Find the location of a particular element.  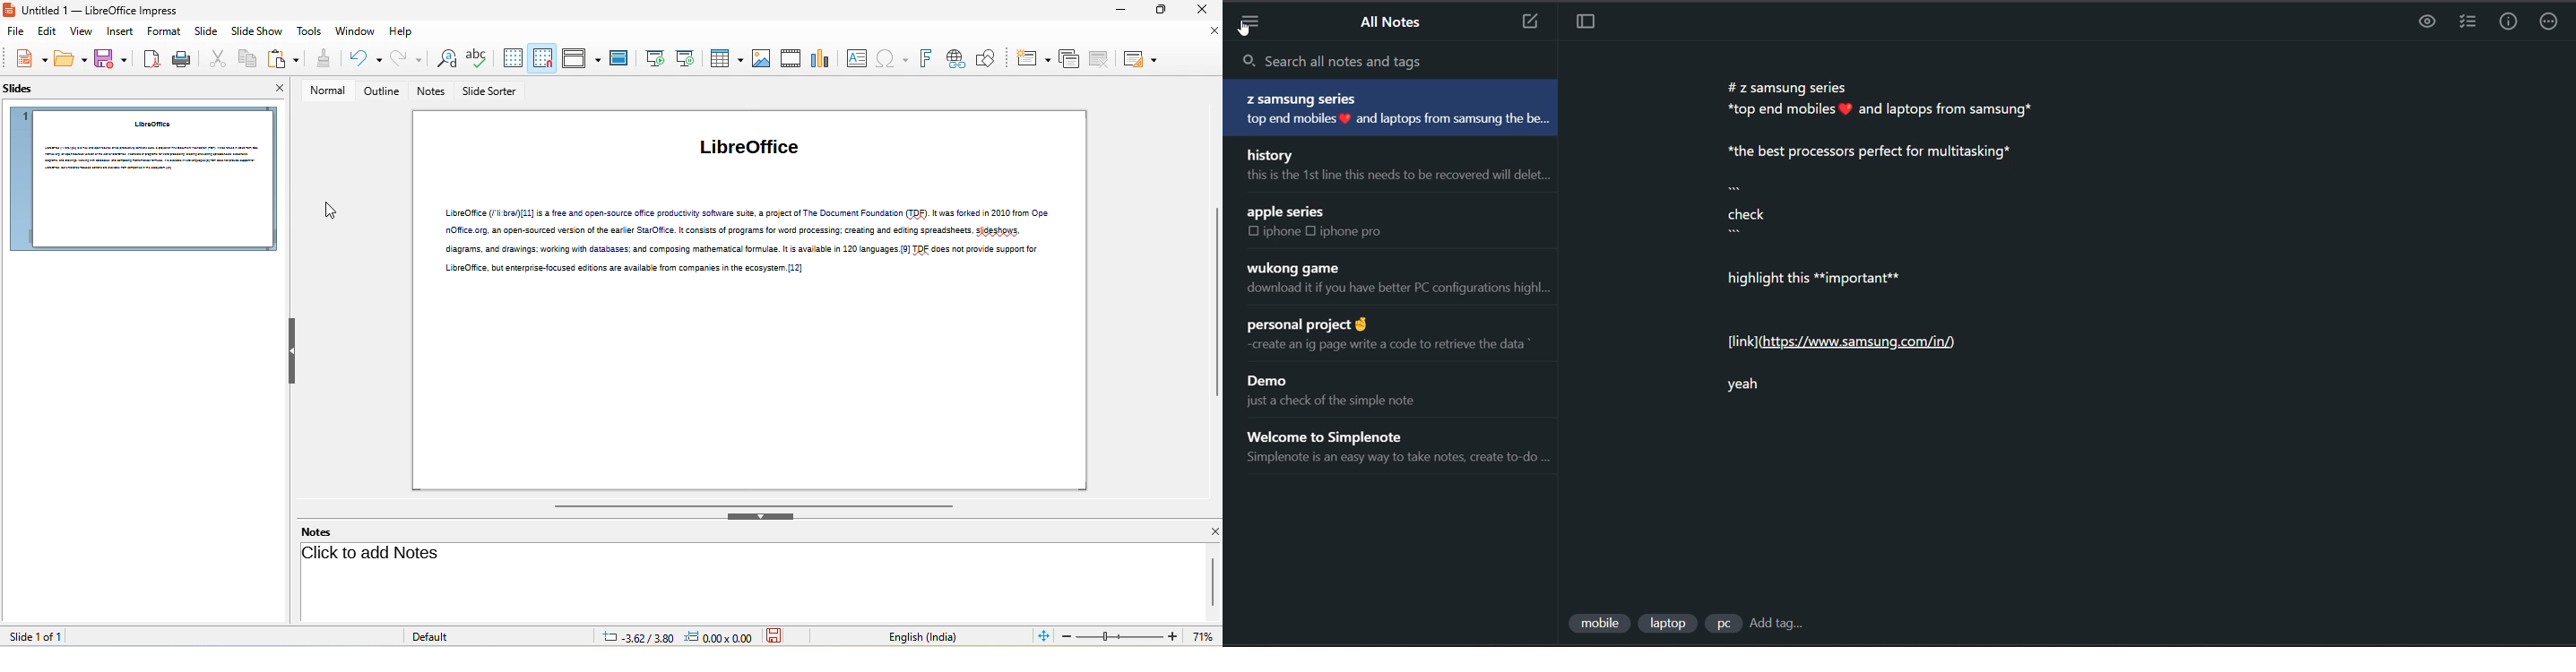

notes is located at coordinates (432, 92).